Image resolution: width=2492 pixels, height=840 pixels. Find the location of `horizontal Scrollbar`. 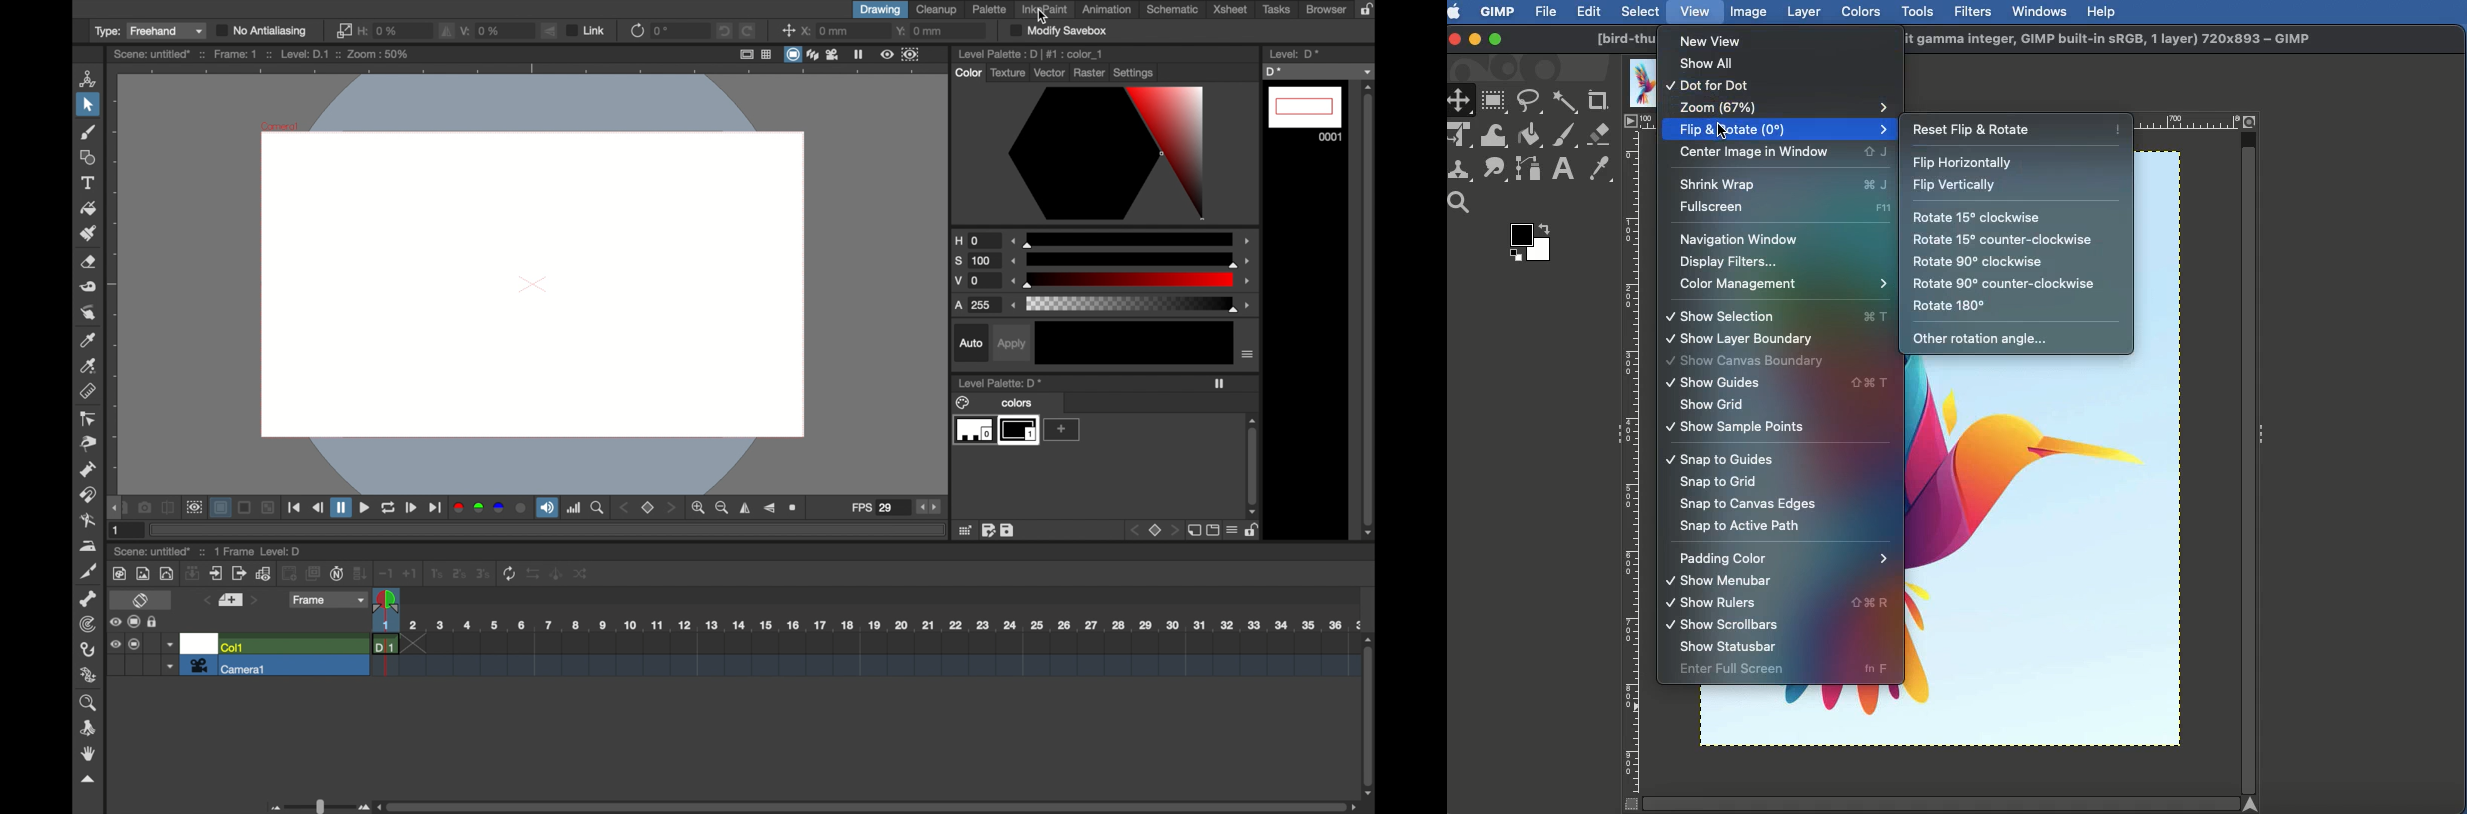

horizontal Scrollbar is located at coordinates (1939, 802).